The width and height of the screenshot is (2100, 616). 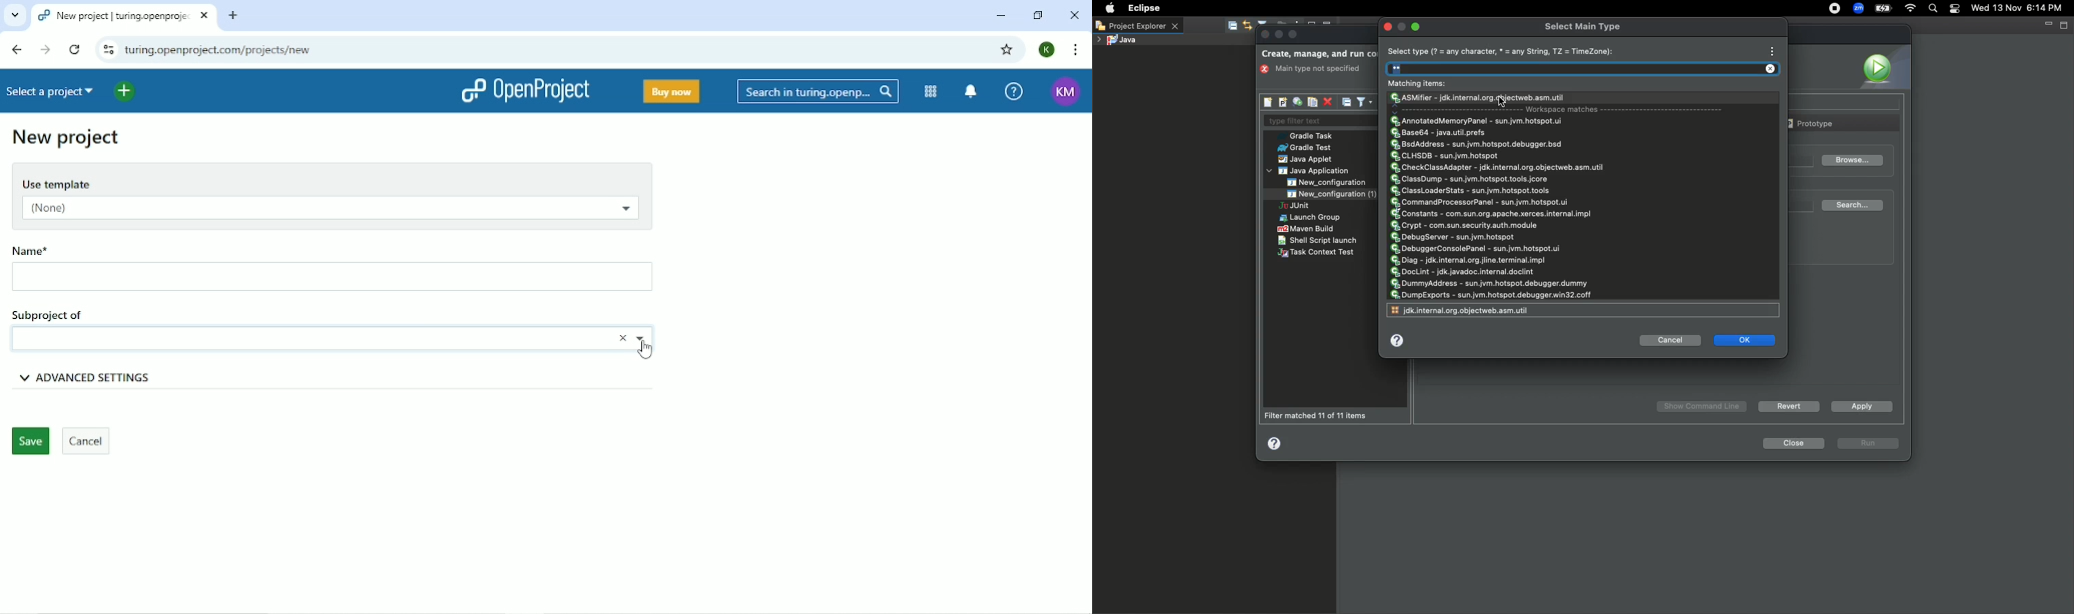 What do you see at coordinates (1320, 415) in the screenshot?
I see `Filter matched 11 of 11 items` at bounding box center [1320, 415].